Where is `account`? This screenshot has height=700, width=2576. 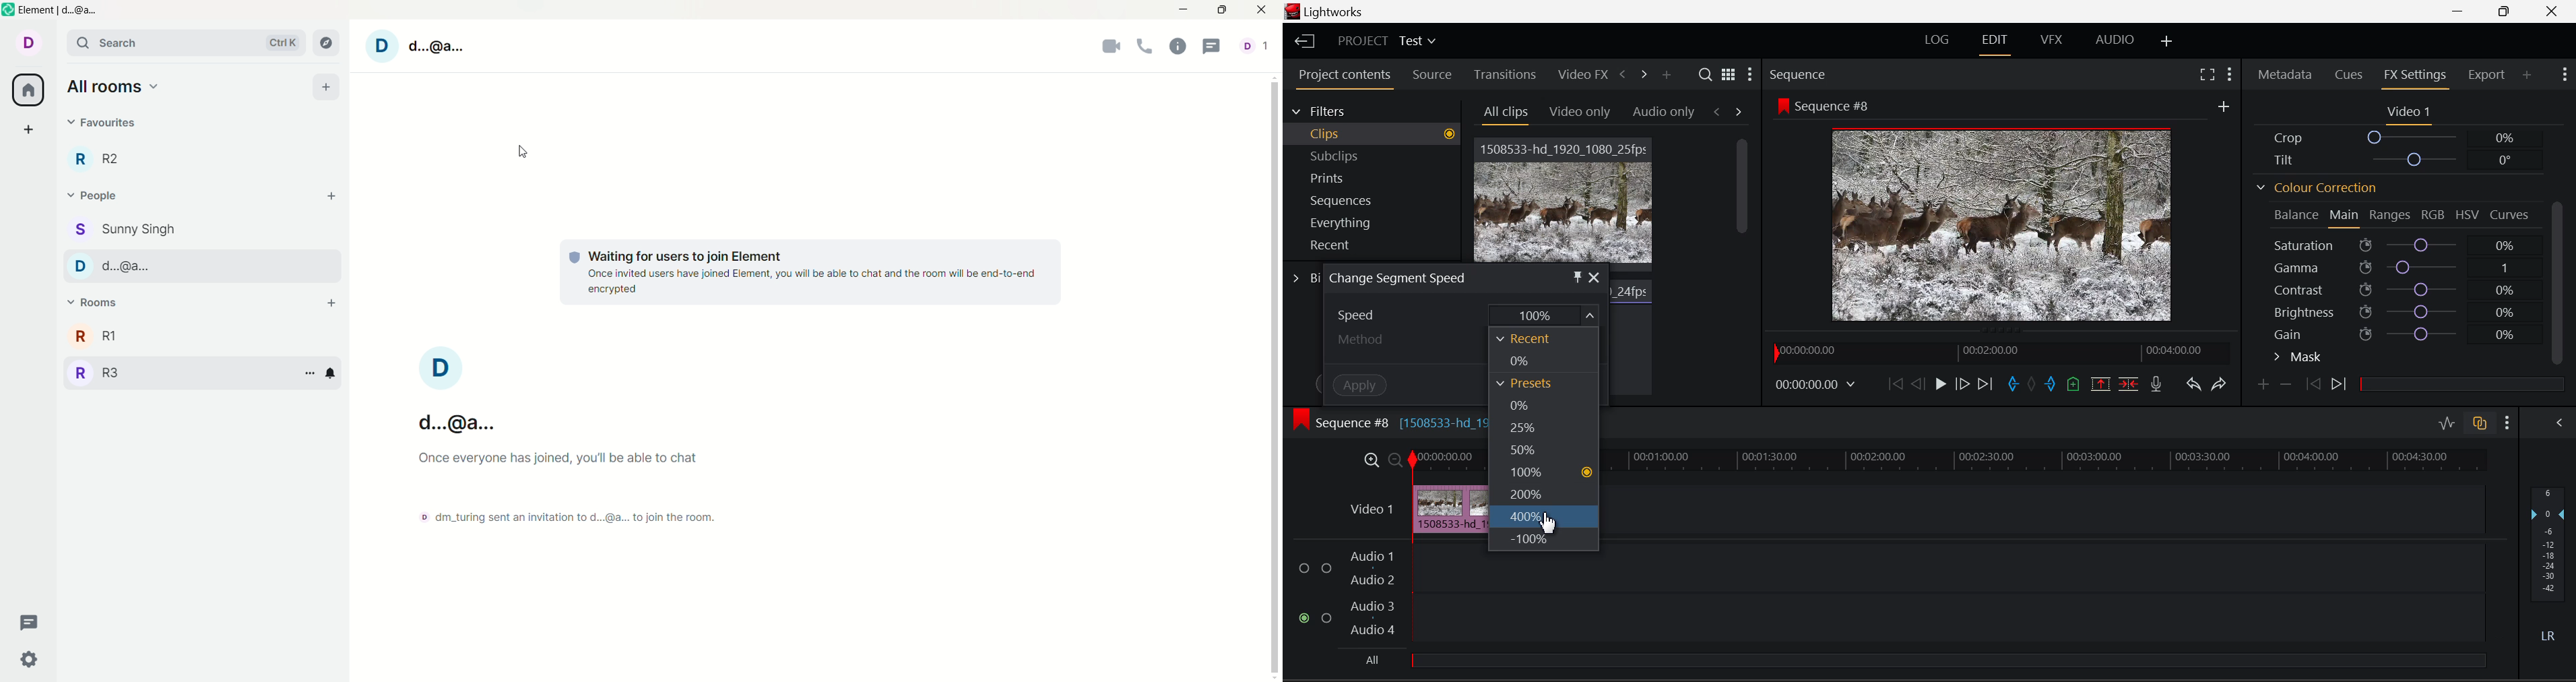 account is located at coordinates (1260, 47).